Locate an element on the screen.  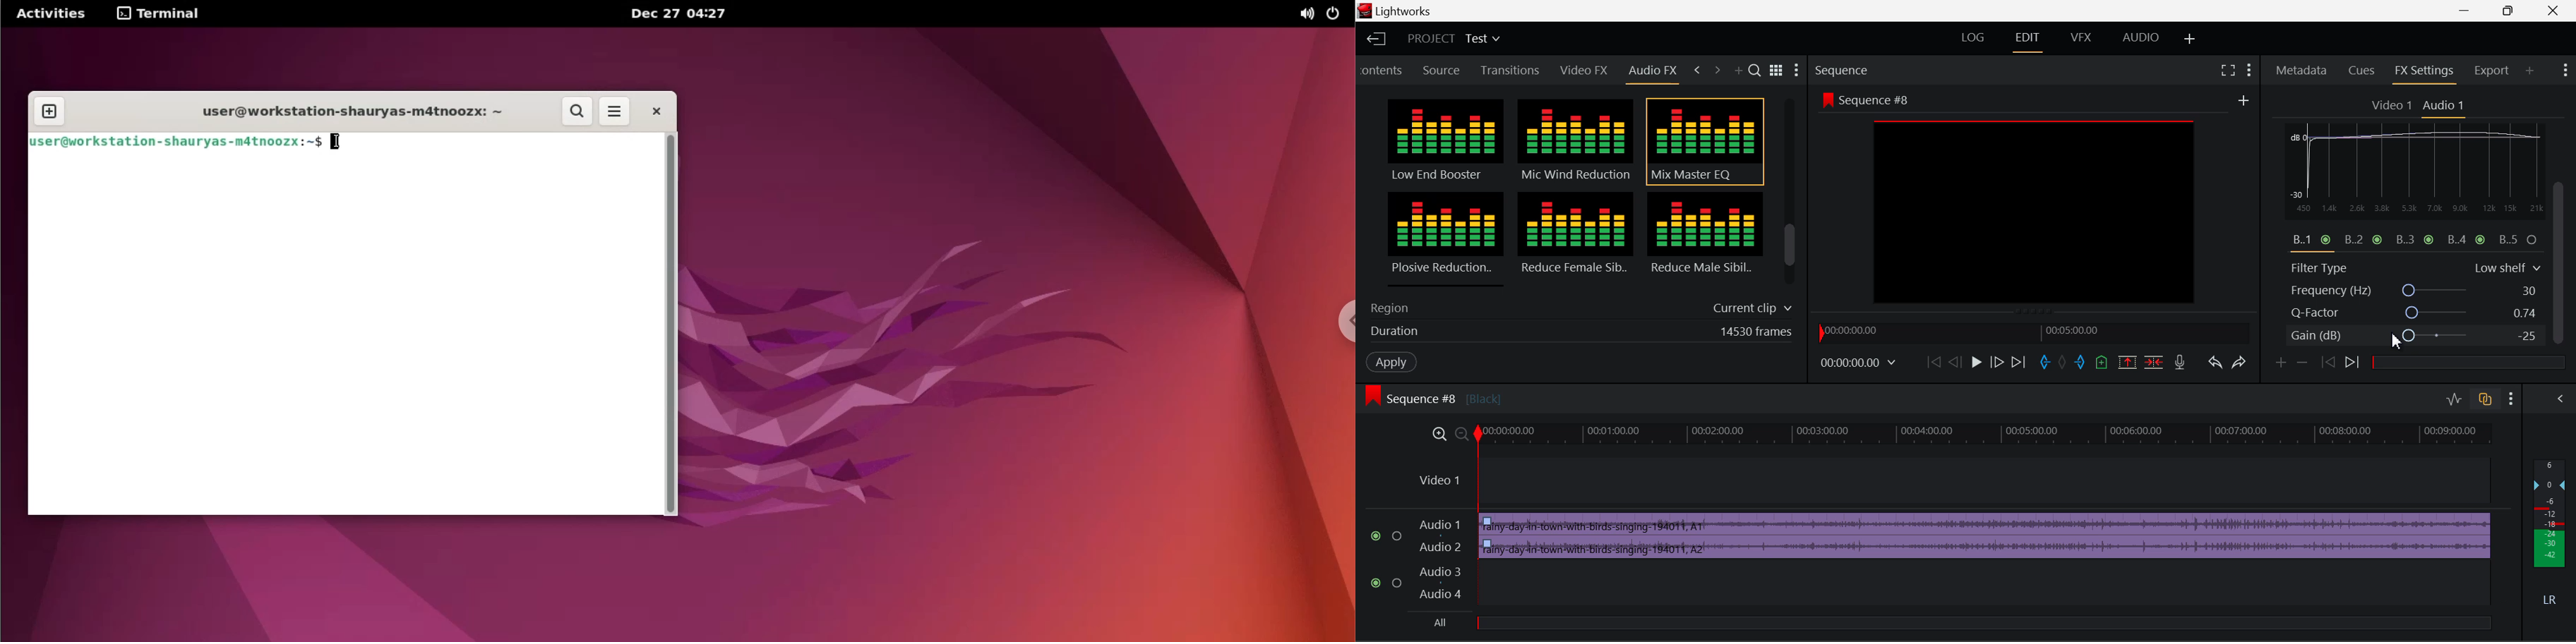
FX Settings Open is located at coordinates (2425, 73).